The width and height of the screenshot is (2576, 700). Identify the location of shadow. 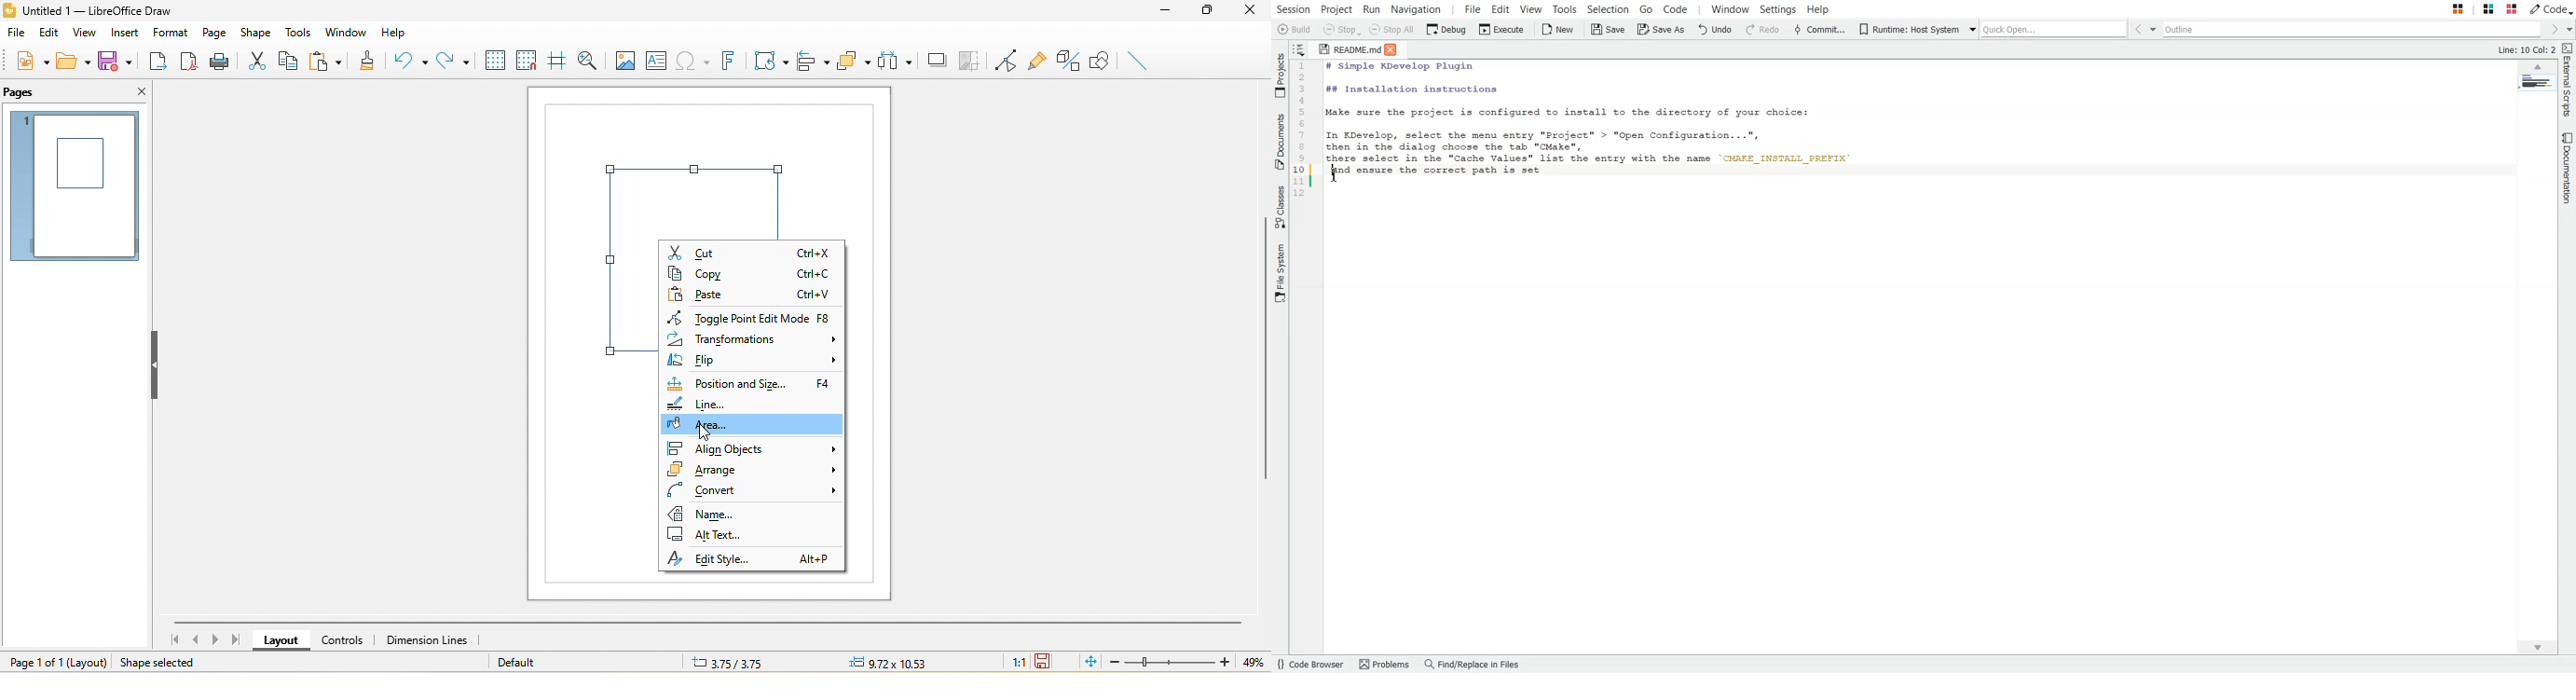
(937, 59).